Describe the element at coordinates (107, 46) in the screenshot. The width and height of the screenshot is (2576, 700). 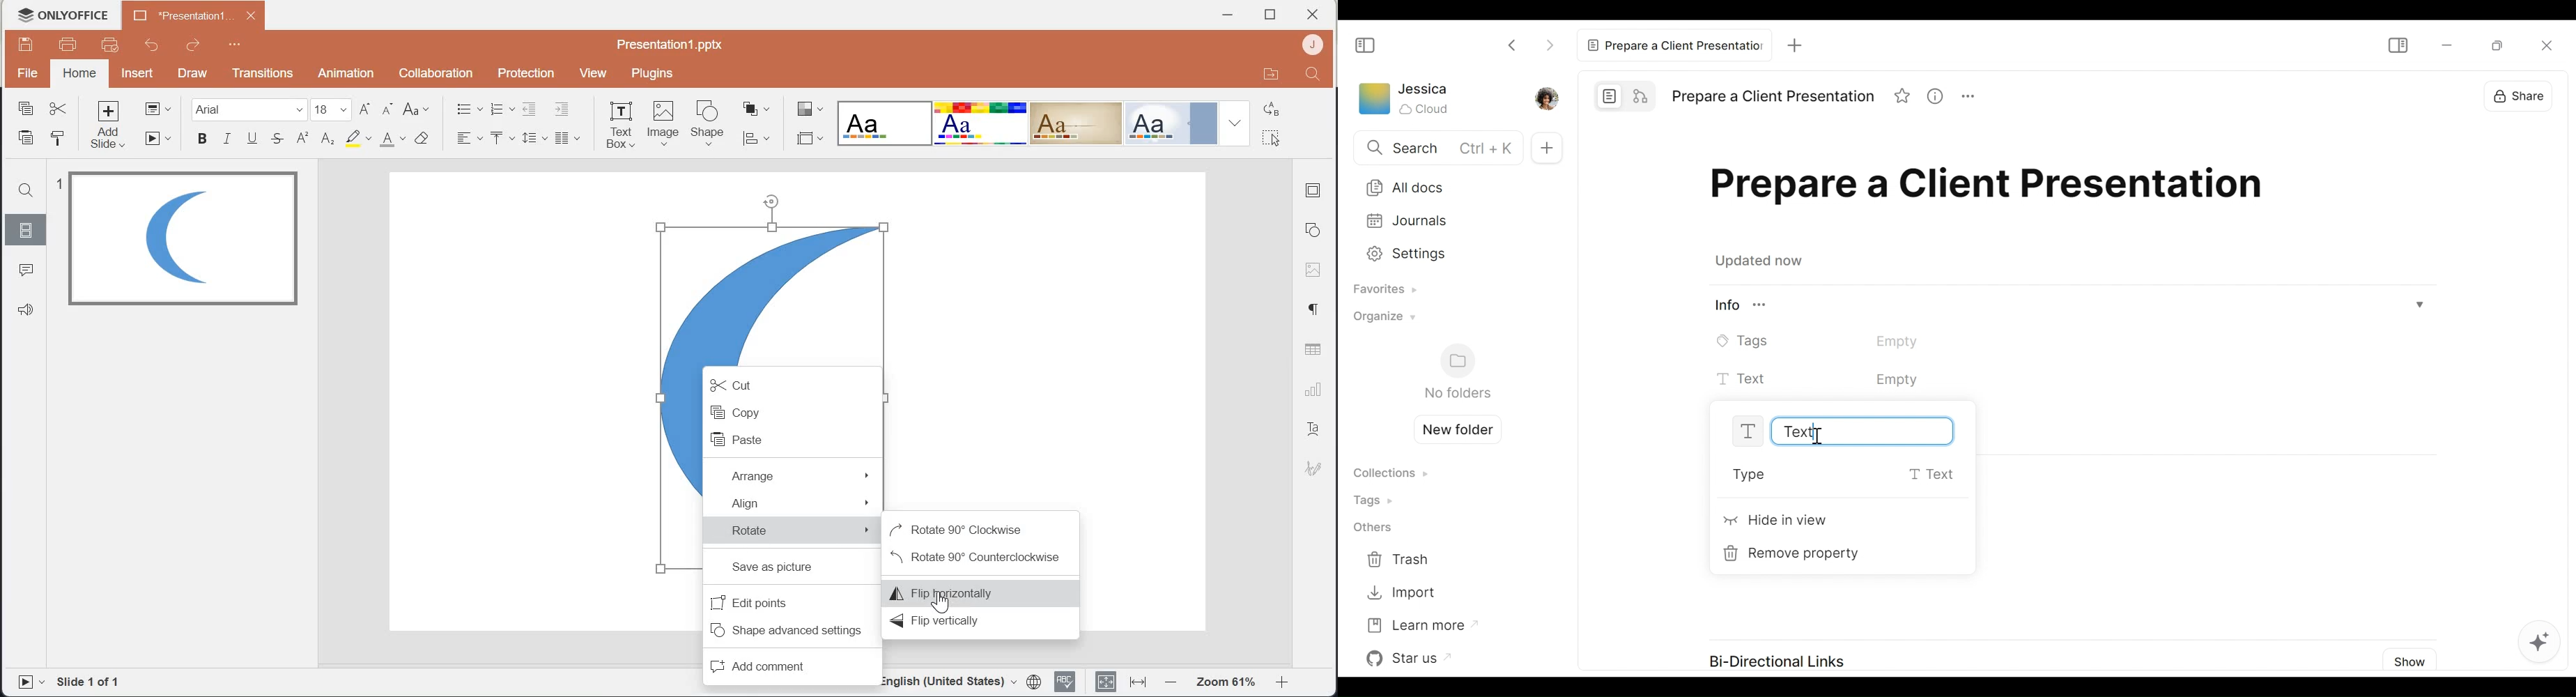
I see `Quick print` at that location.